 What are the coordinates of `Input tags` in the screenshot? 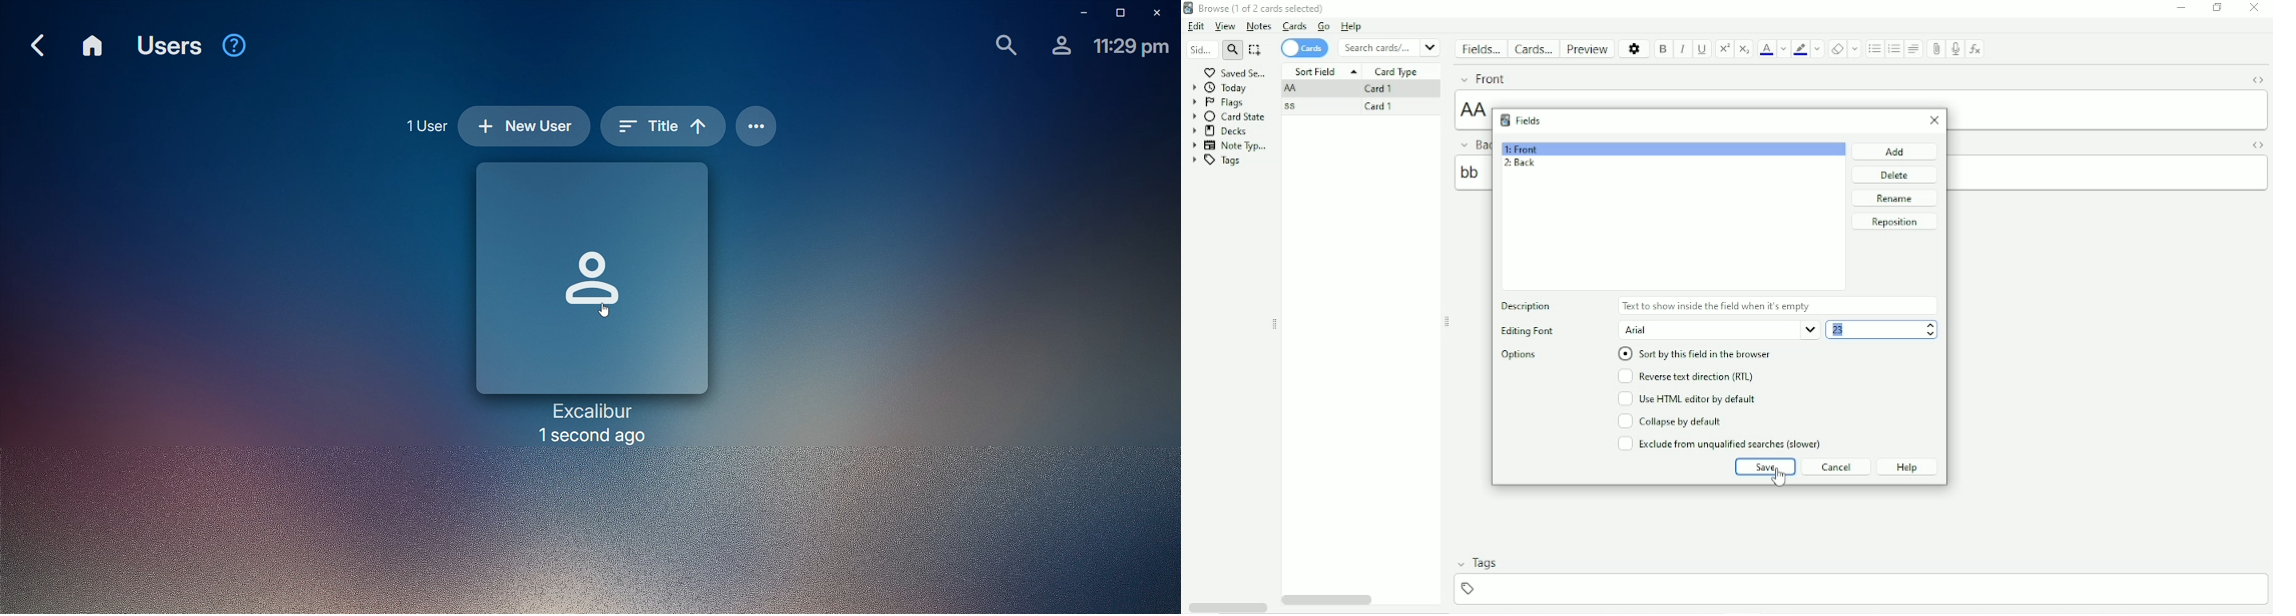 It's located at (1859, 589).